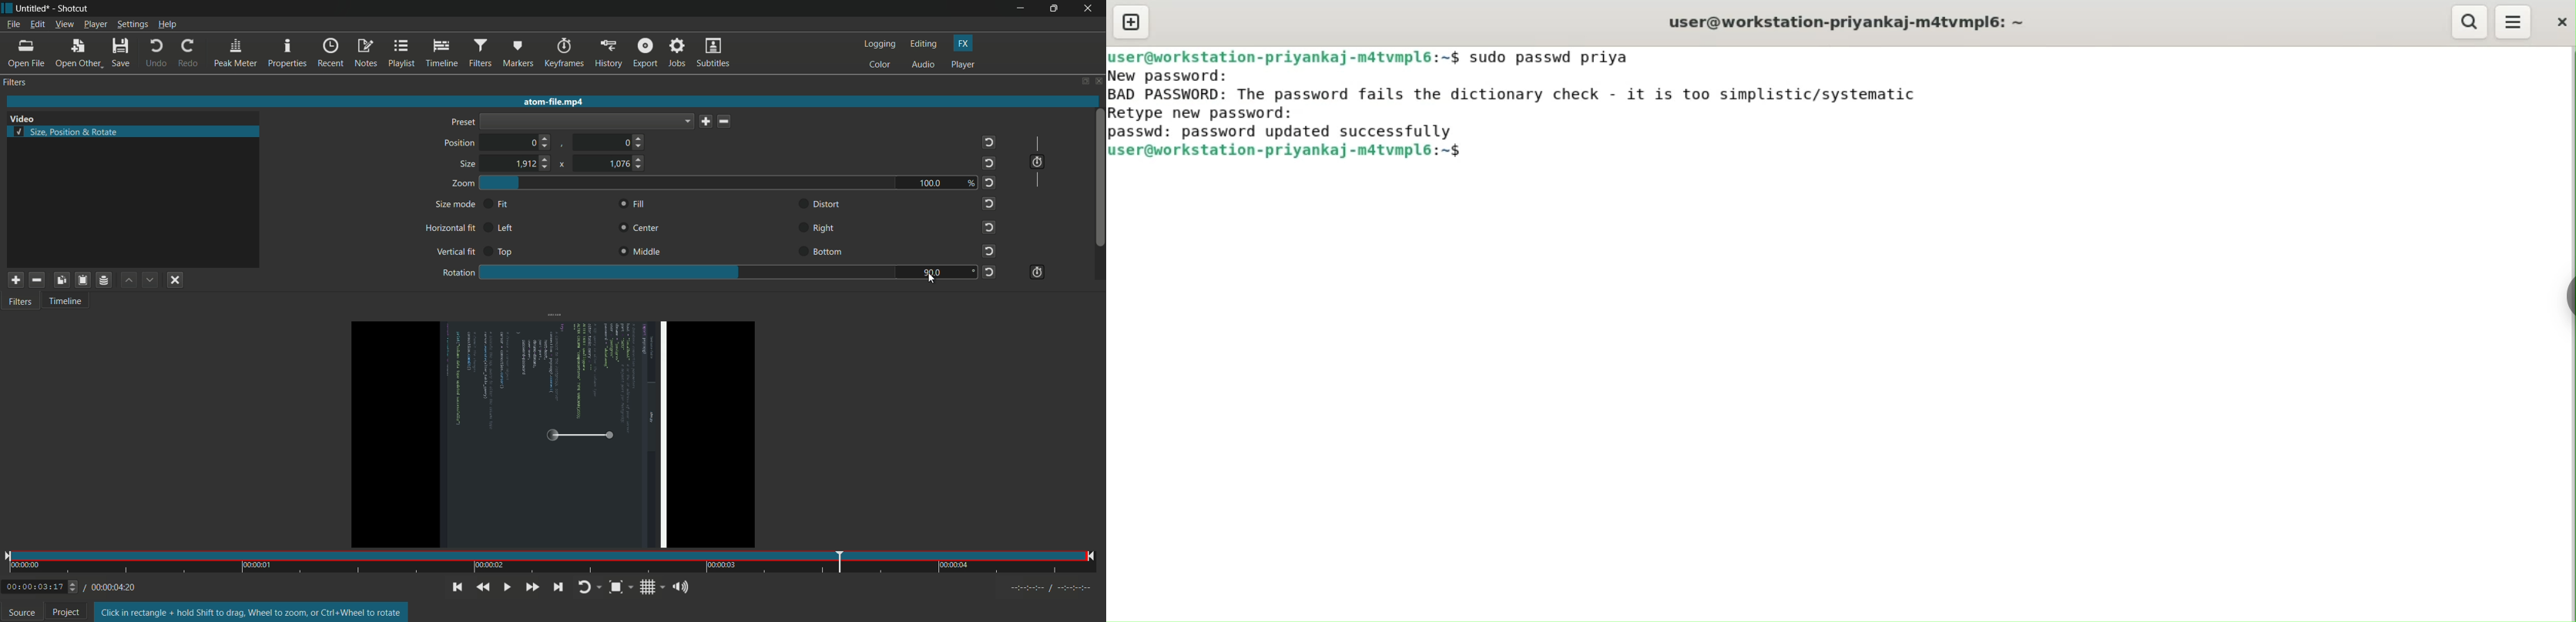 The width and height of the screenshot is (2576, 644). Describe the element at coordinates (1082, 80) in the screenshot. I see `change layout` at that location.